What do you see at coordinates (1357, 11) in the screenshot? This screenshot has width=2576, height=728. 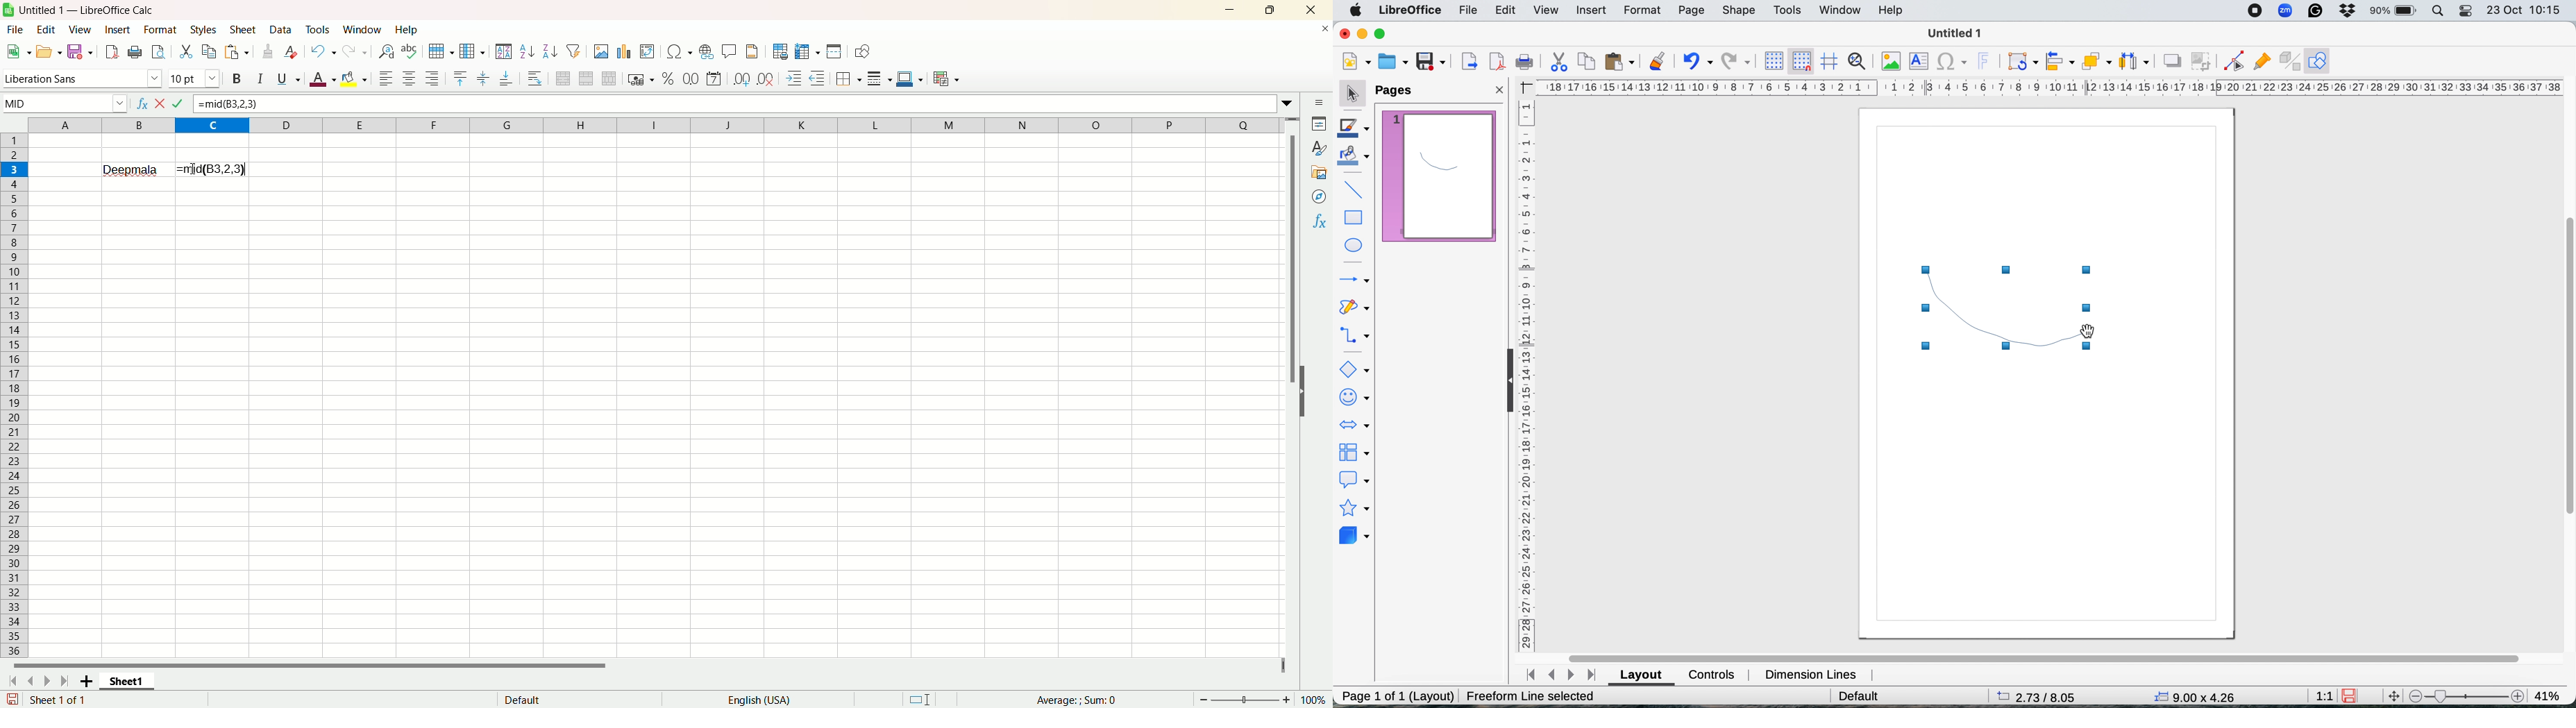 I see `system logo` at bounding box center [1357, 11].